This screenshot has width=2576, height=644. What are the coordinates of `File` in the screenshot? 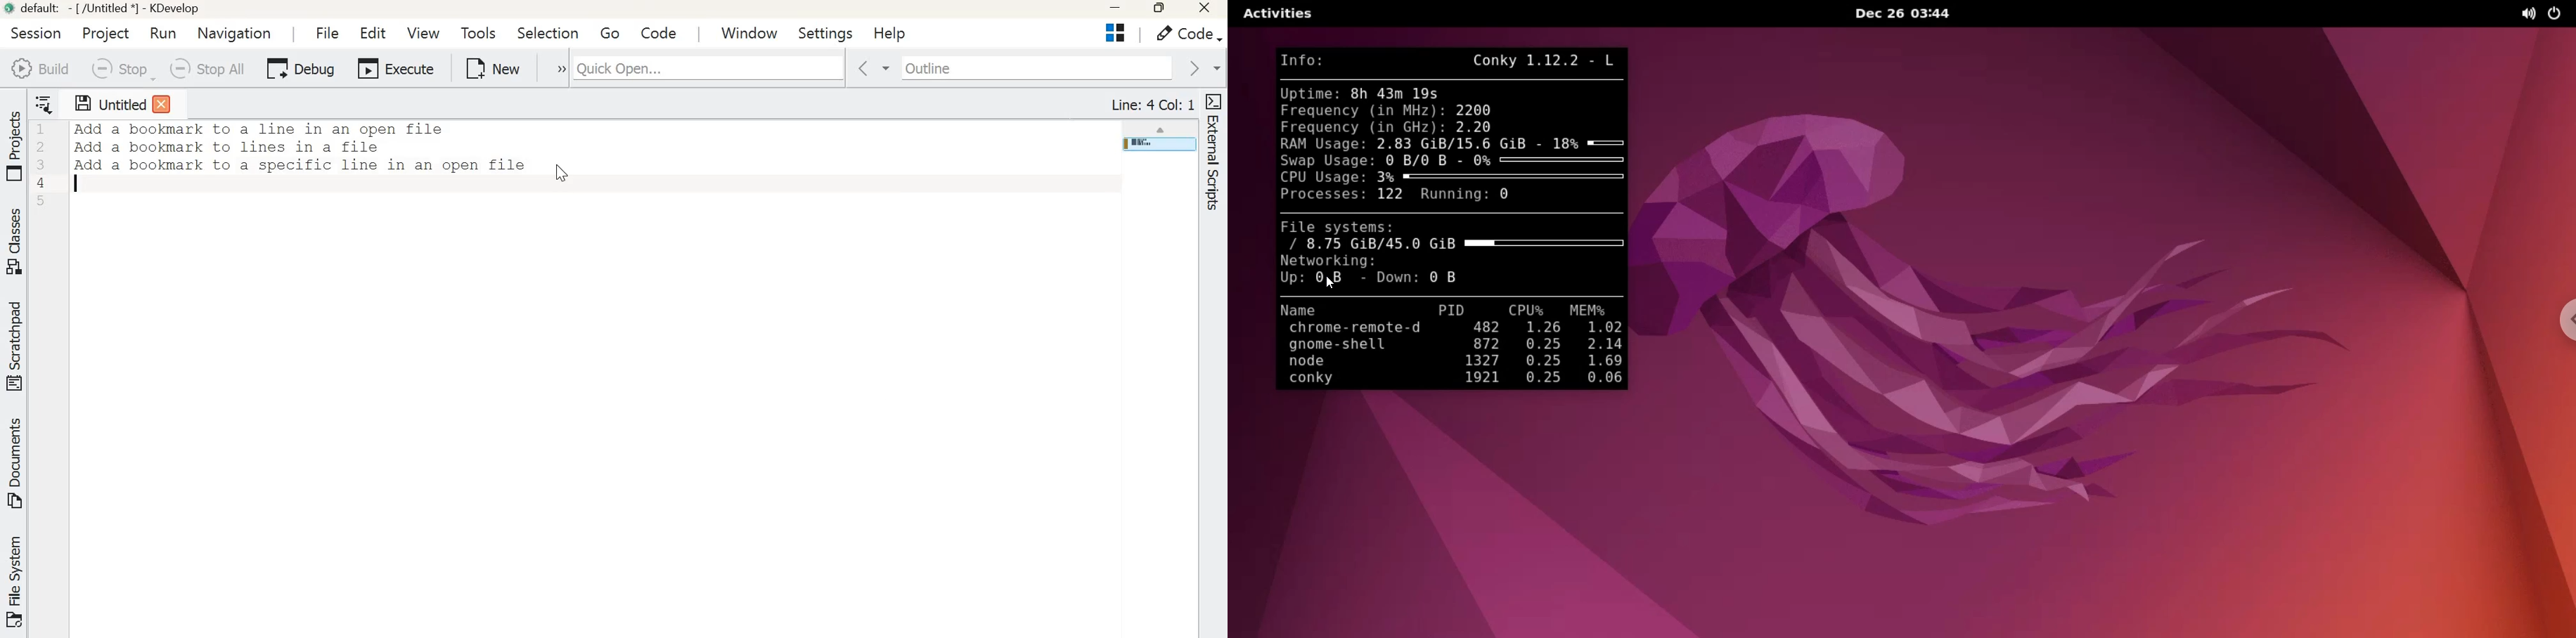 It's located at (324, 29).